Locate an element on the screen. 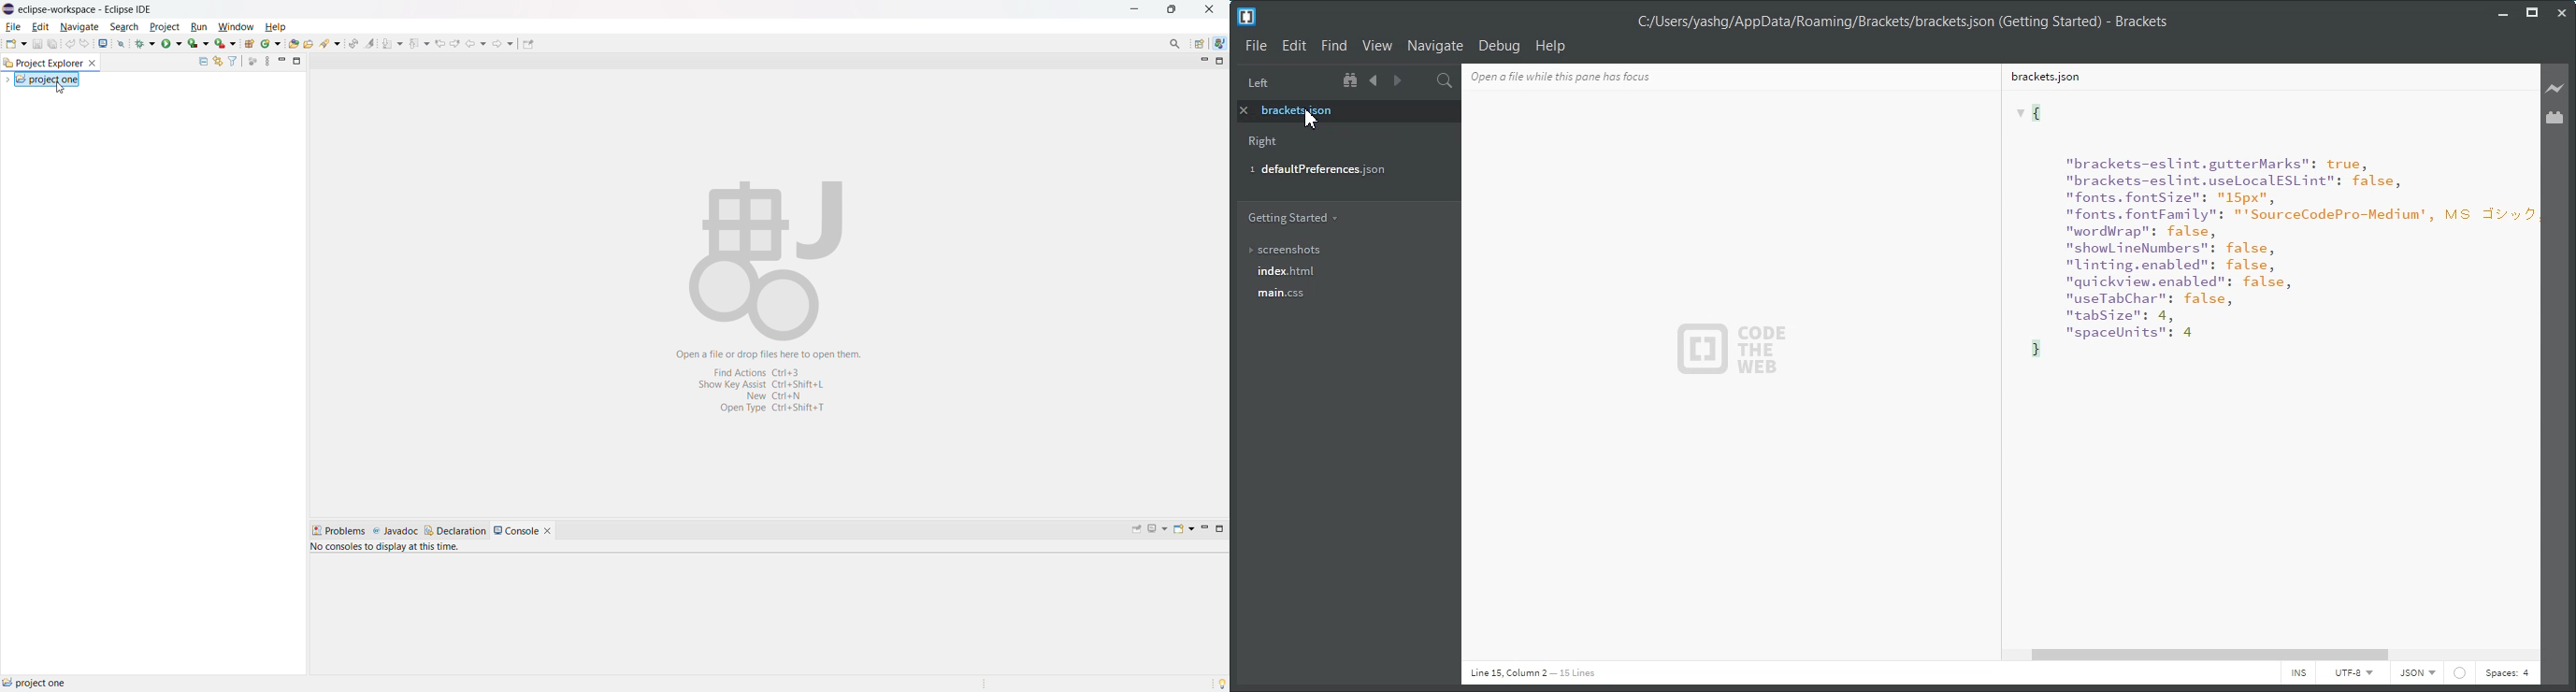 This screenshot has width=2576, height=700. Help is located at coordinates (1551, 45).